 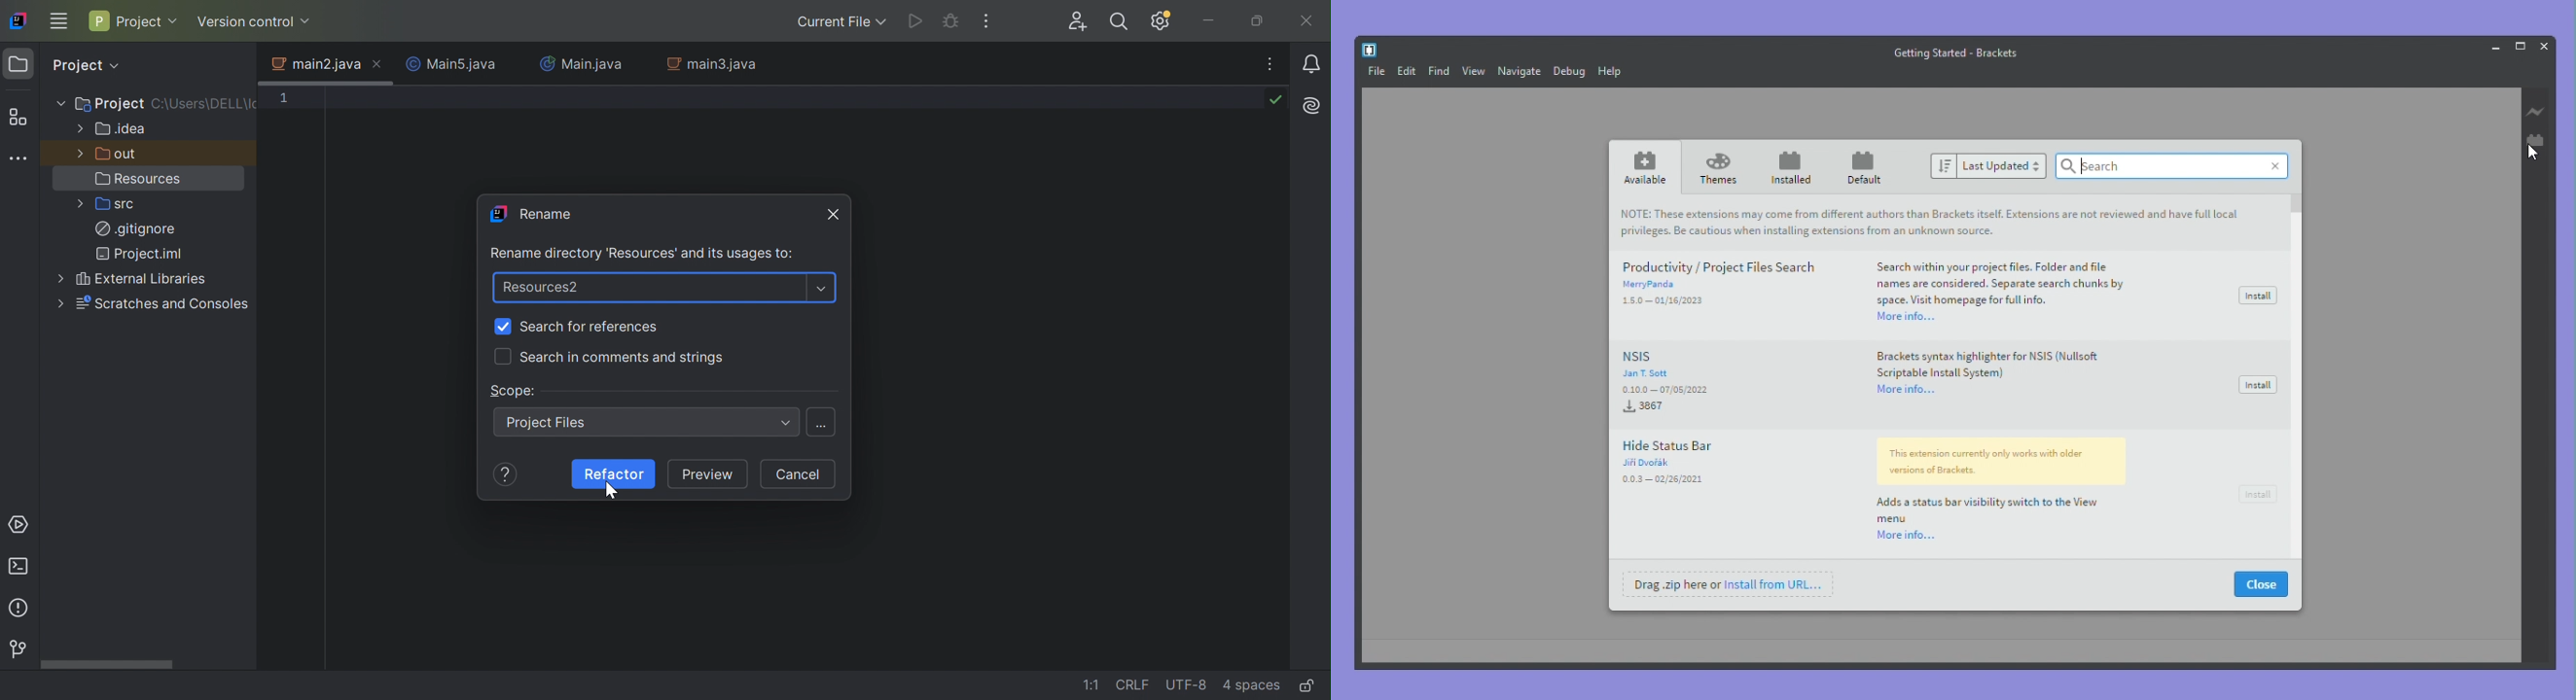 I want to click on Extension name productivity / project file search, so click(x=1718, y=266).